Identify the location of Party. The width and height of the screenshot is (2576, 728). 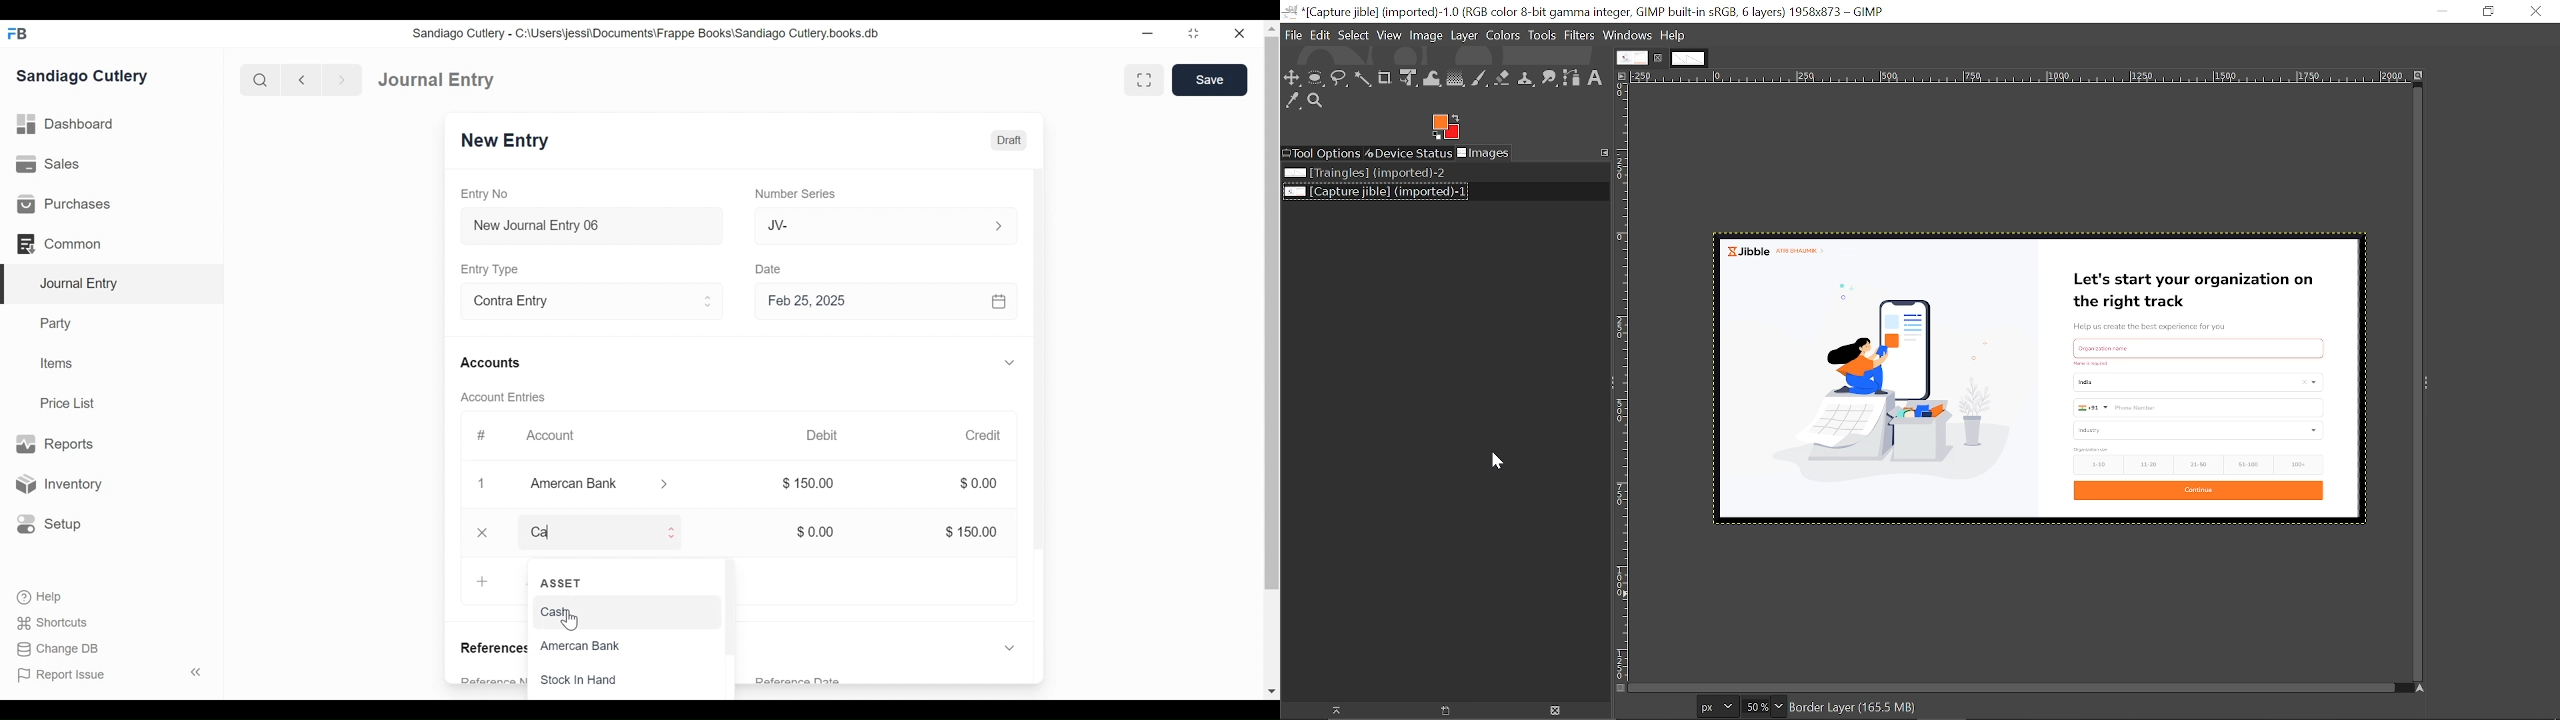
(59, 323).